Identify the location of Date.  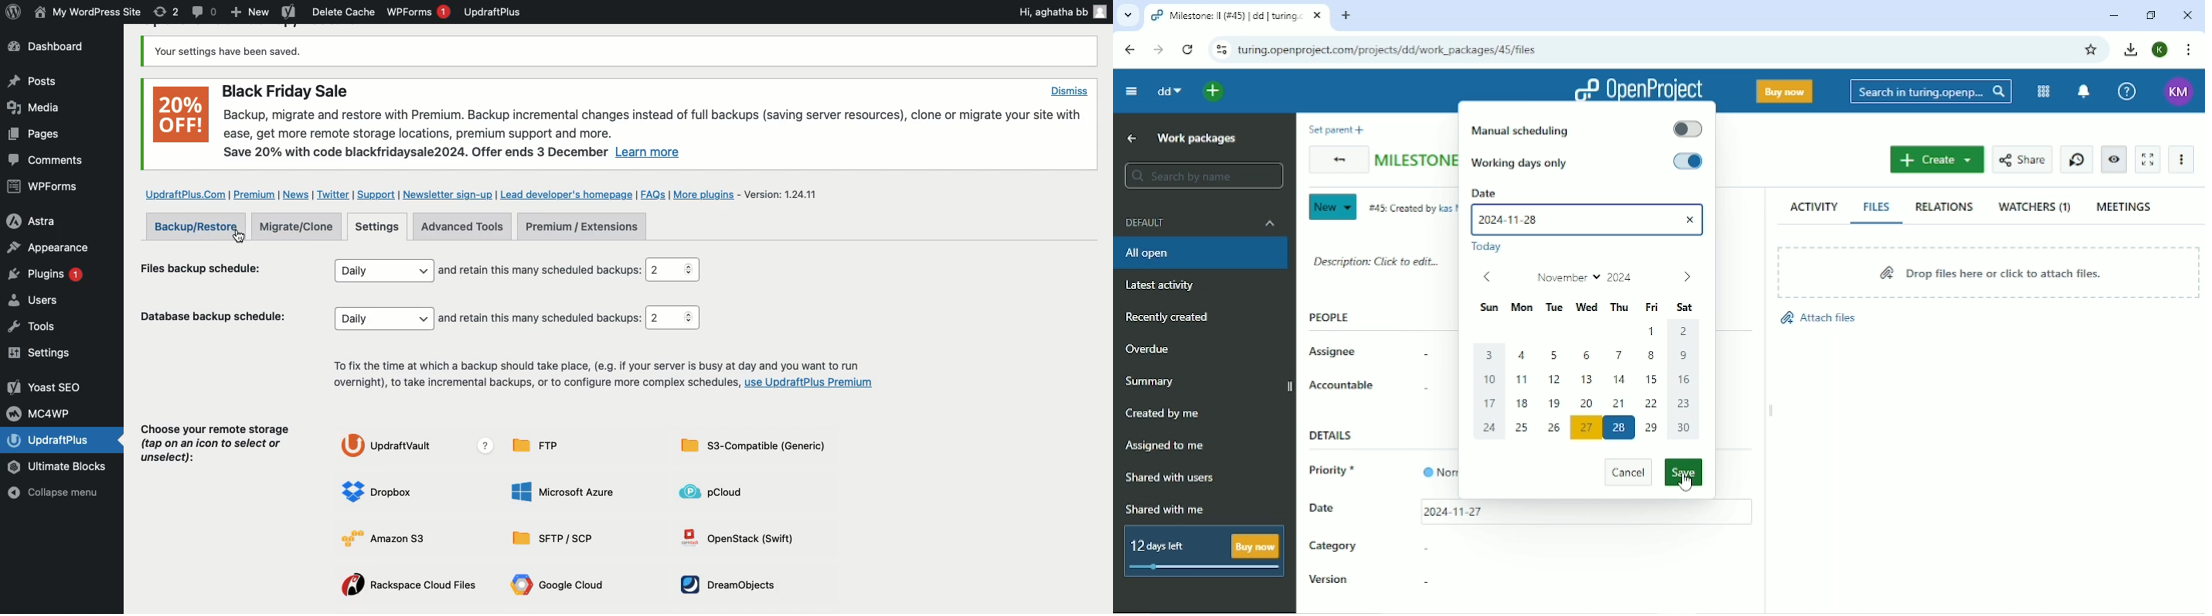
(1323, 507).